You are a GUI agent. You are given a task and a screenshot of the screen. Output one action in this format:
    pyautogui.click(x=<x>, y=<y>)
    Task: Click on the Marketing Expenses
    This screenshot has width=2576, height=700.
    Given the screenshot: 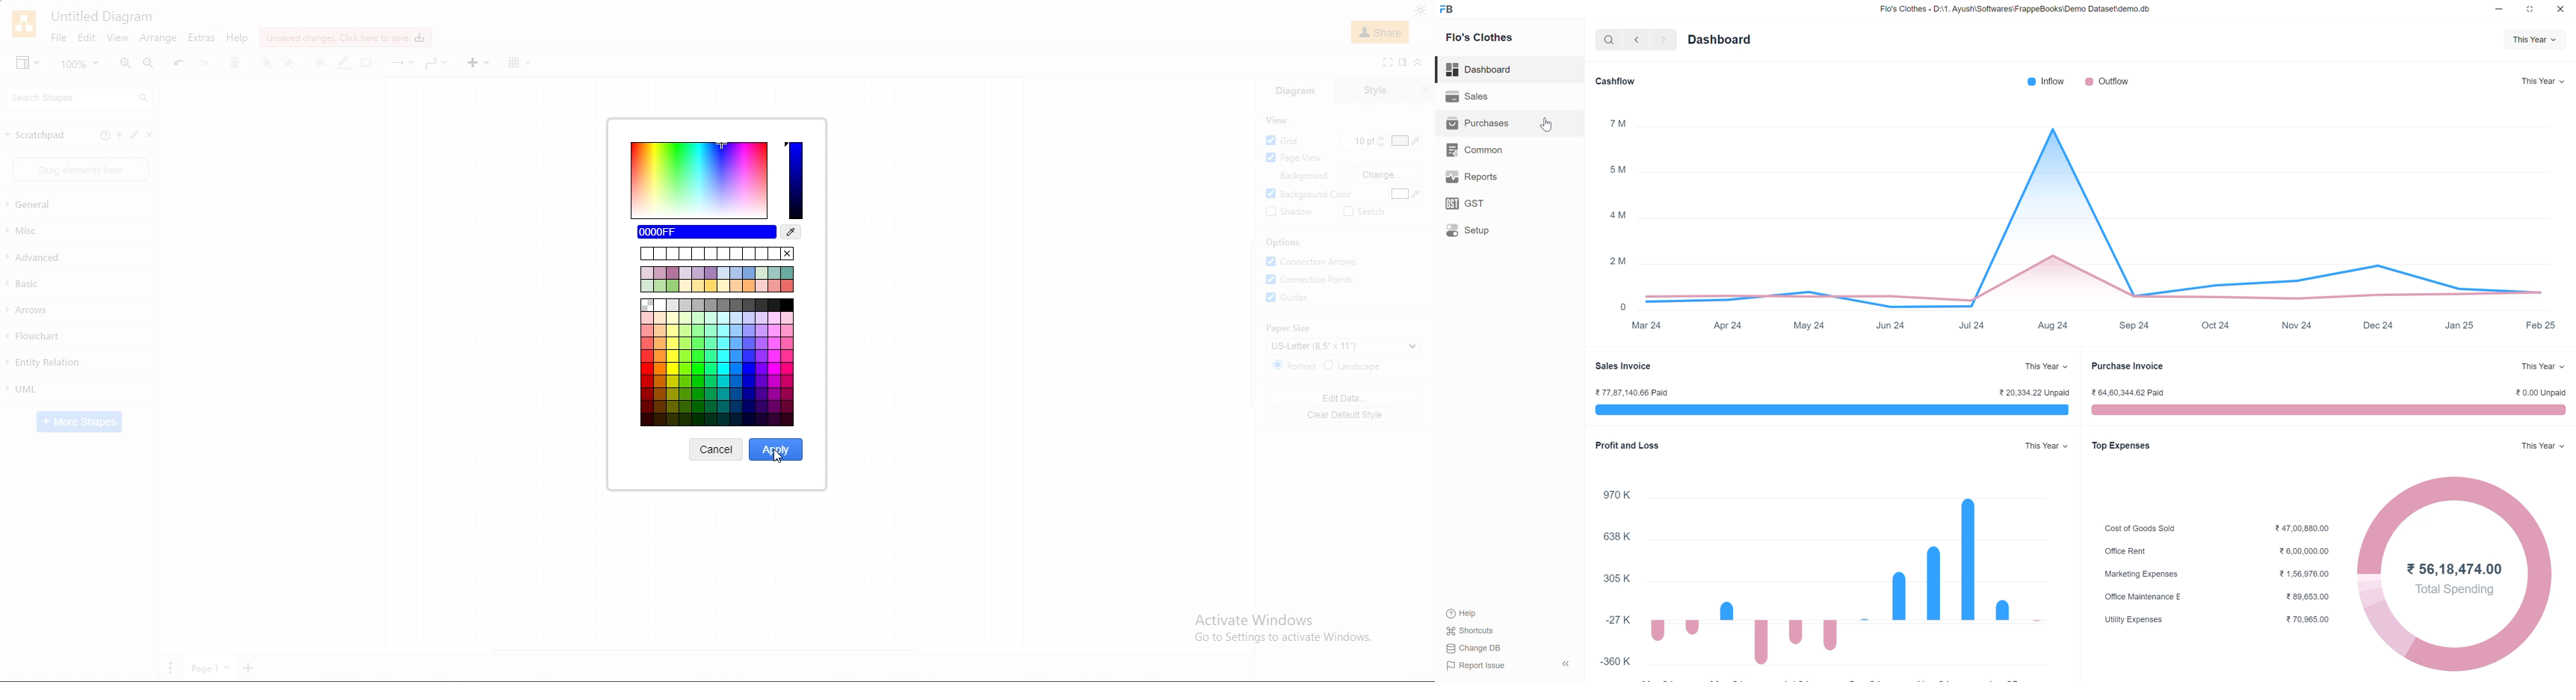 What is the action you would take?
    pyautogui.click(x=2142, y=574)
    